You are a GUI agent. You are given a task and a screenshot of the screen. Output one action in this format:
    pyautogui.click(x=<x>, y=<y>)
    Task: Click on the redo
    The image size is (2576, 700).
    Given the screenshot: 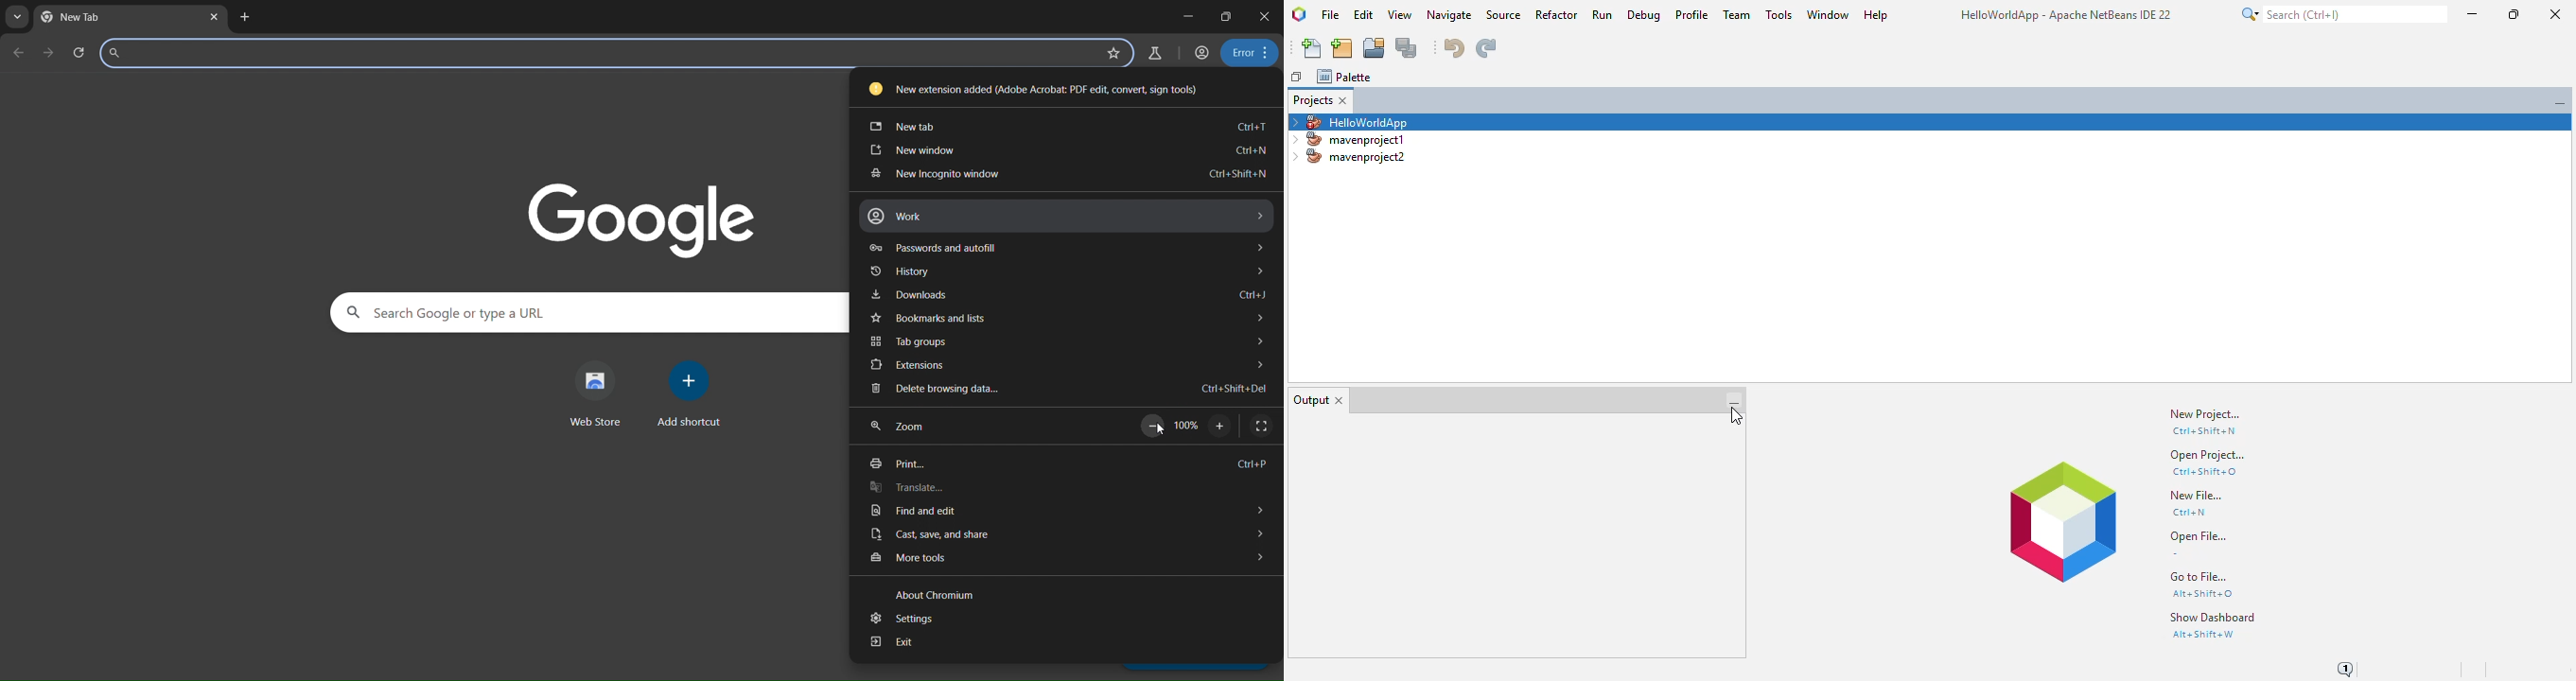 What is the action you would take?
    pyautogui.click(x=1485, y=48)
    